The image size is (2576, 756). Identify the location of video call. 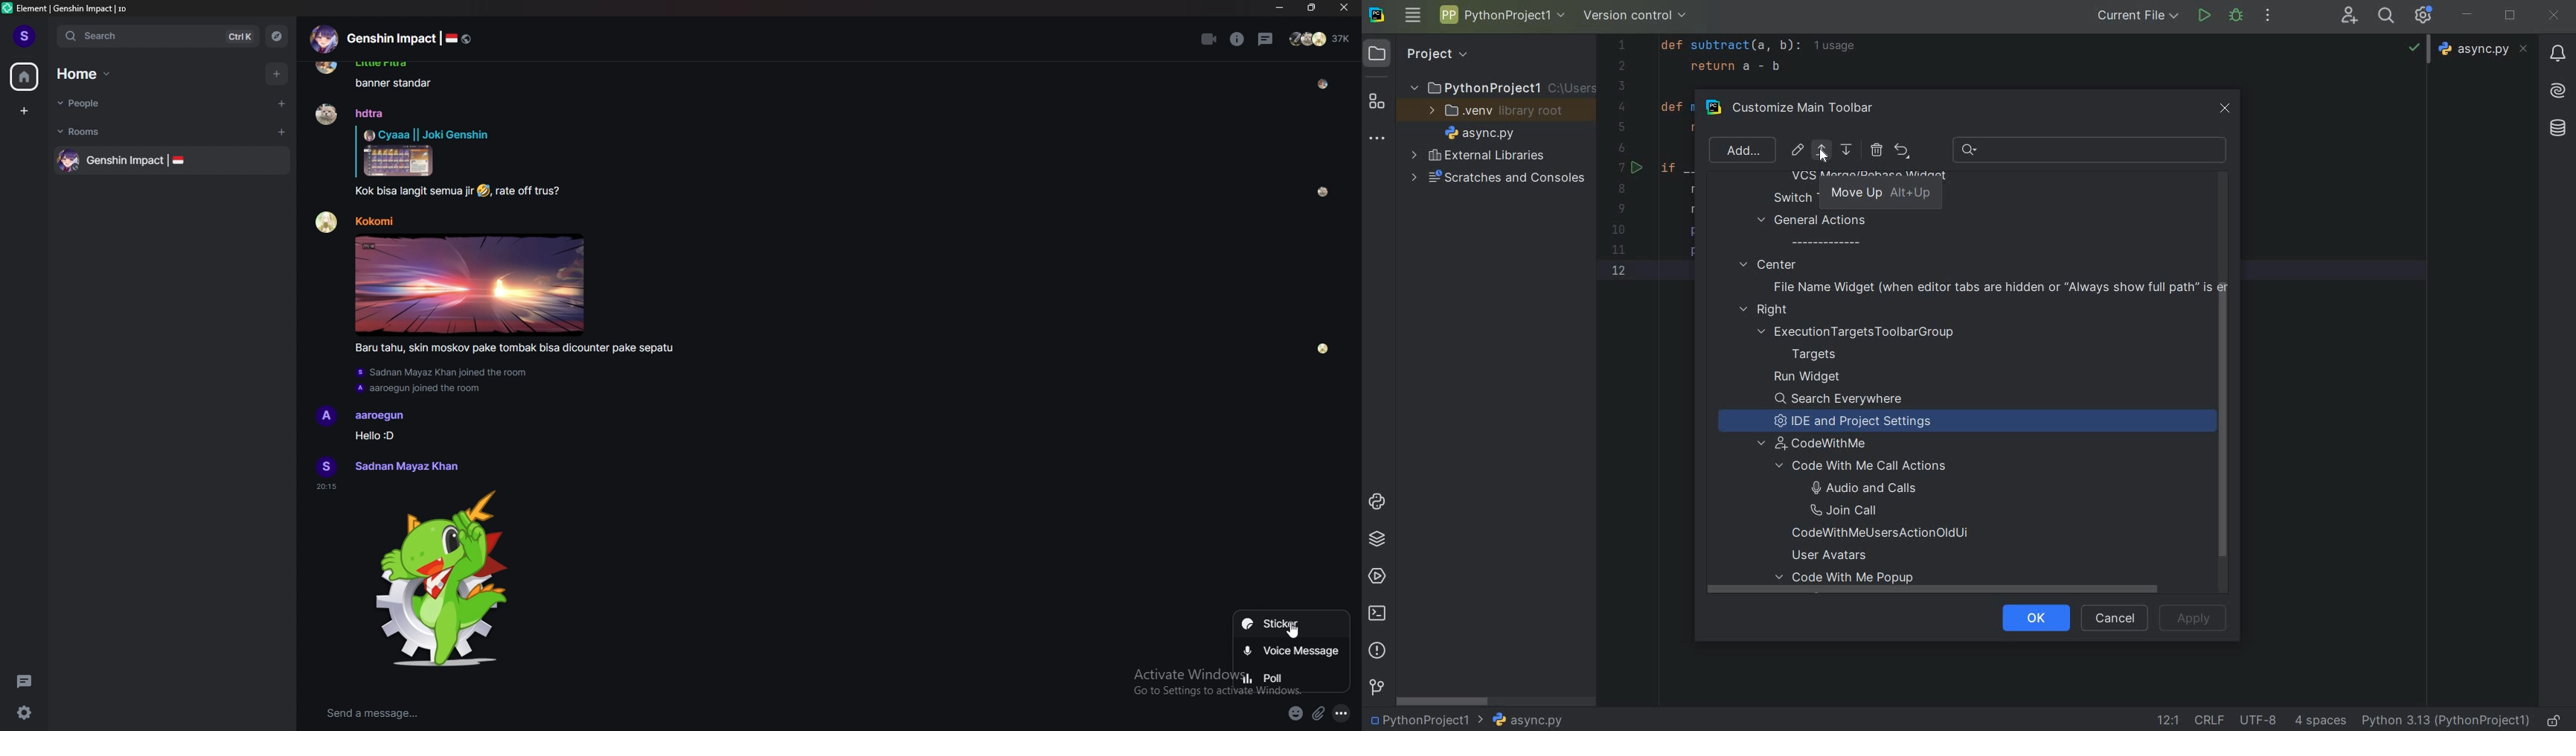
(1210, 39).